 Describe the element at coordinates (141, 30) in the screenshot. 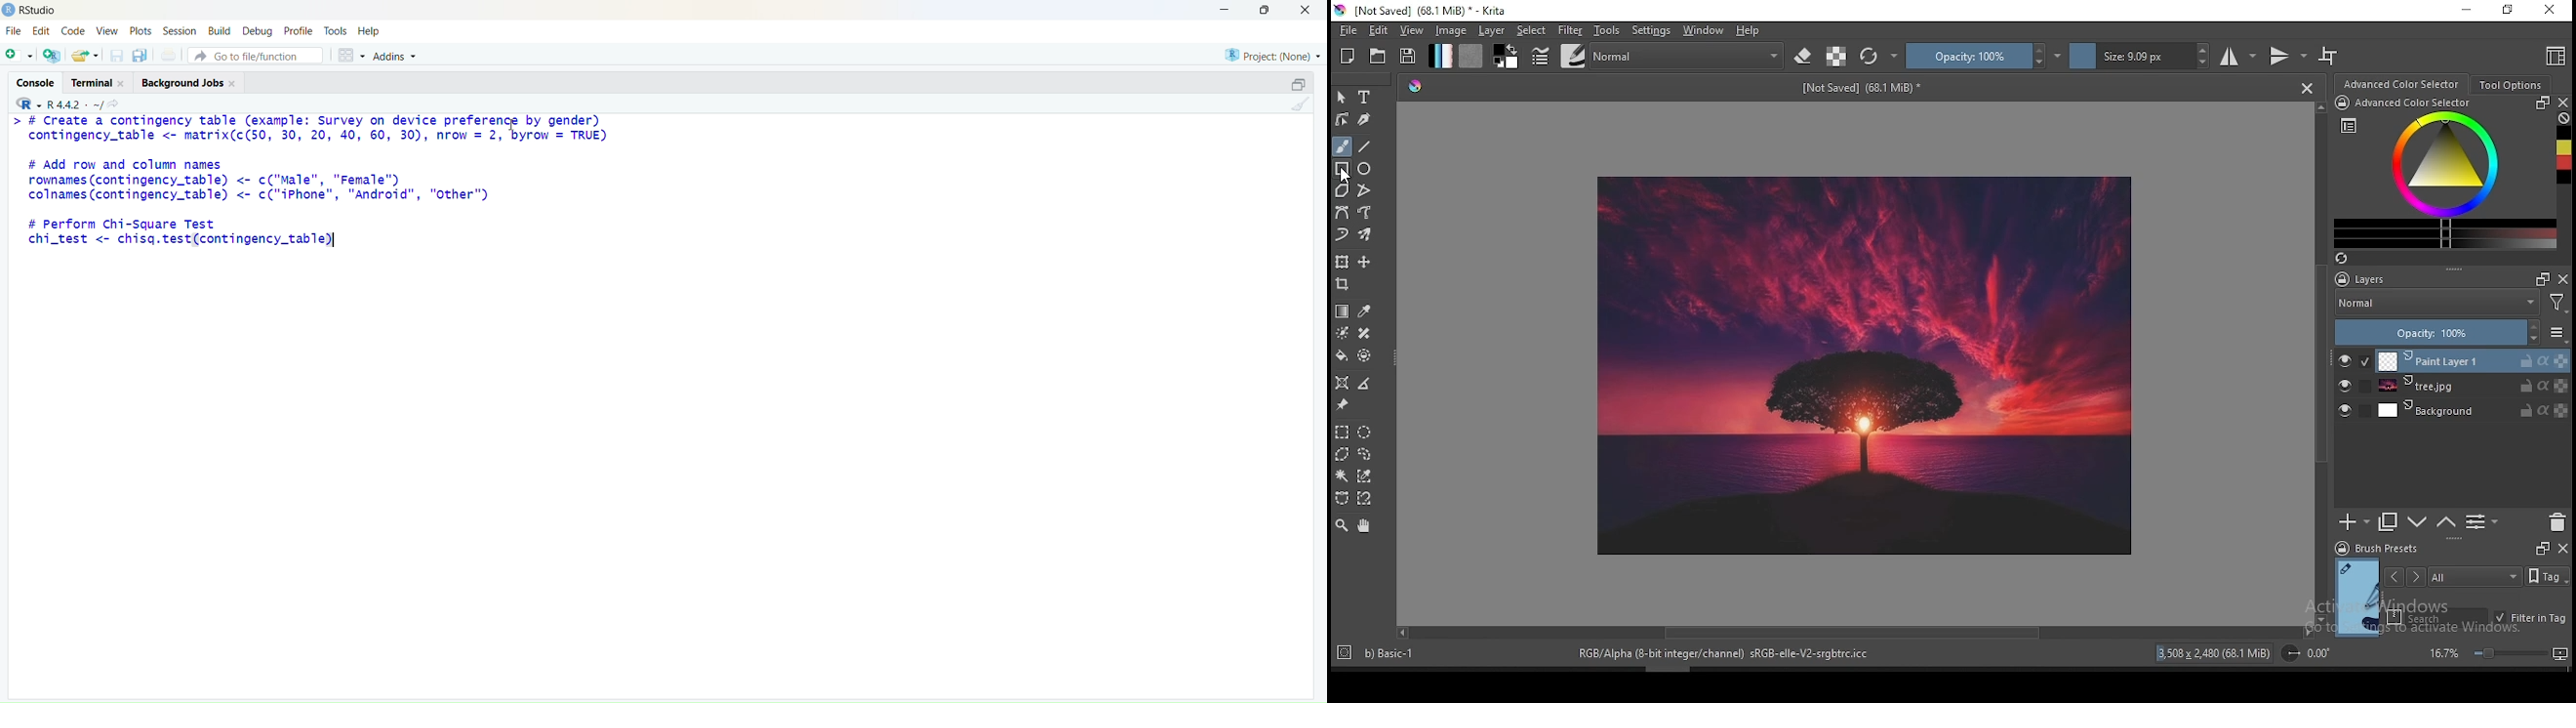

I see `Plots.` at that location.